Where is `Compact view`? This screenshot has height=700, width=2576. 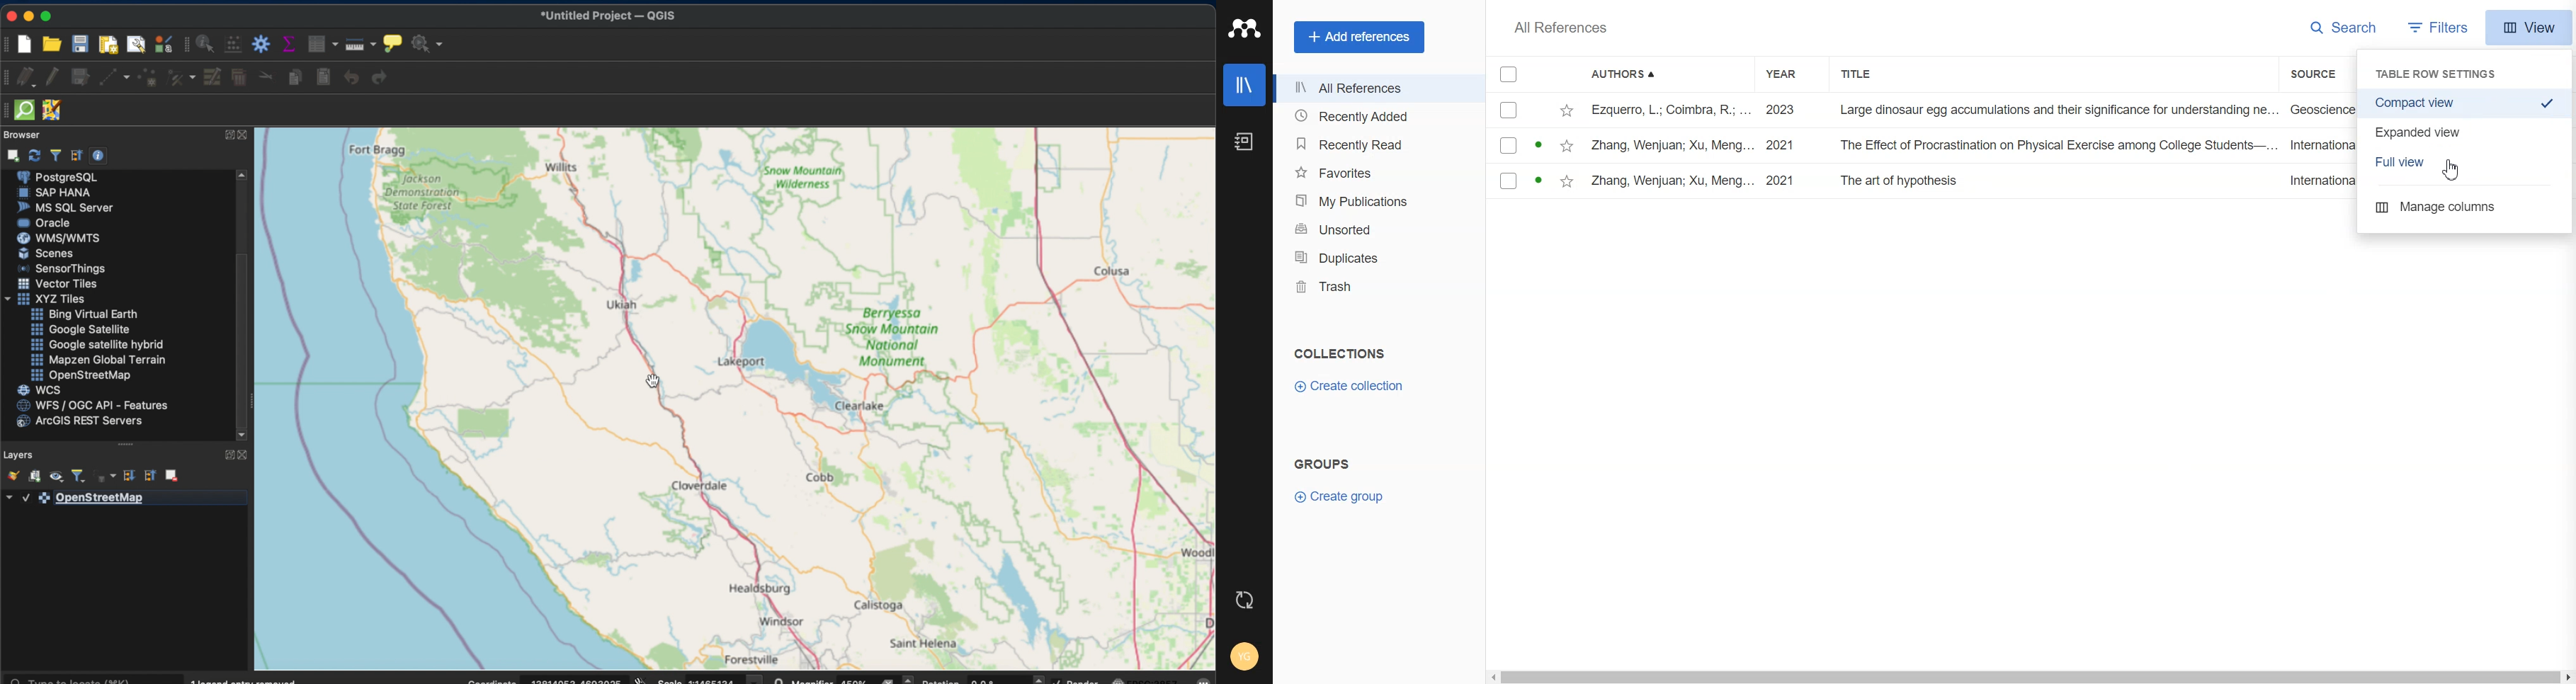
Compact view is located at coordinates (2466, 103).